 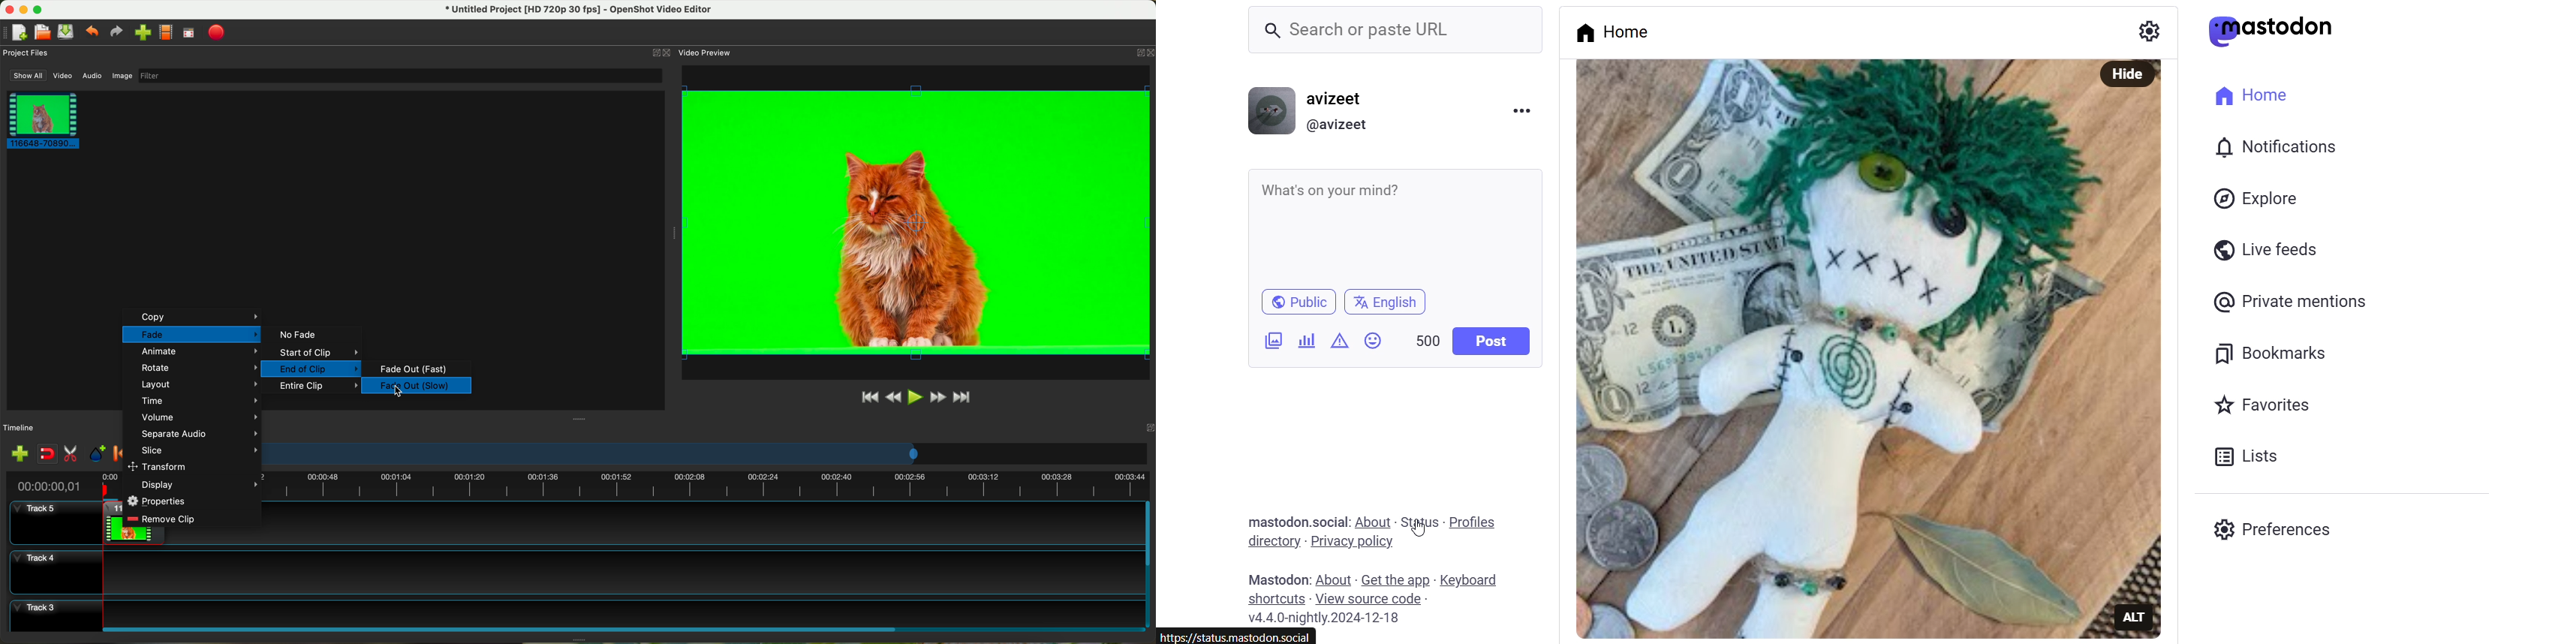 I want to click on about, so click(x=1374, y=519).